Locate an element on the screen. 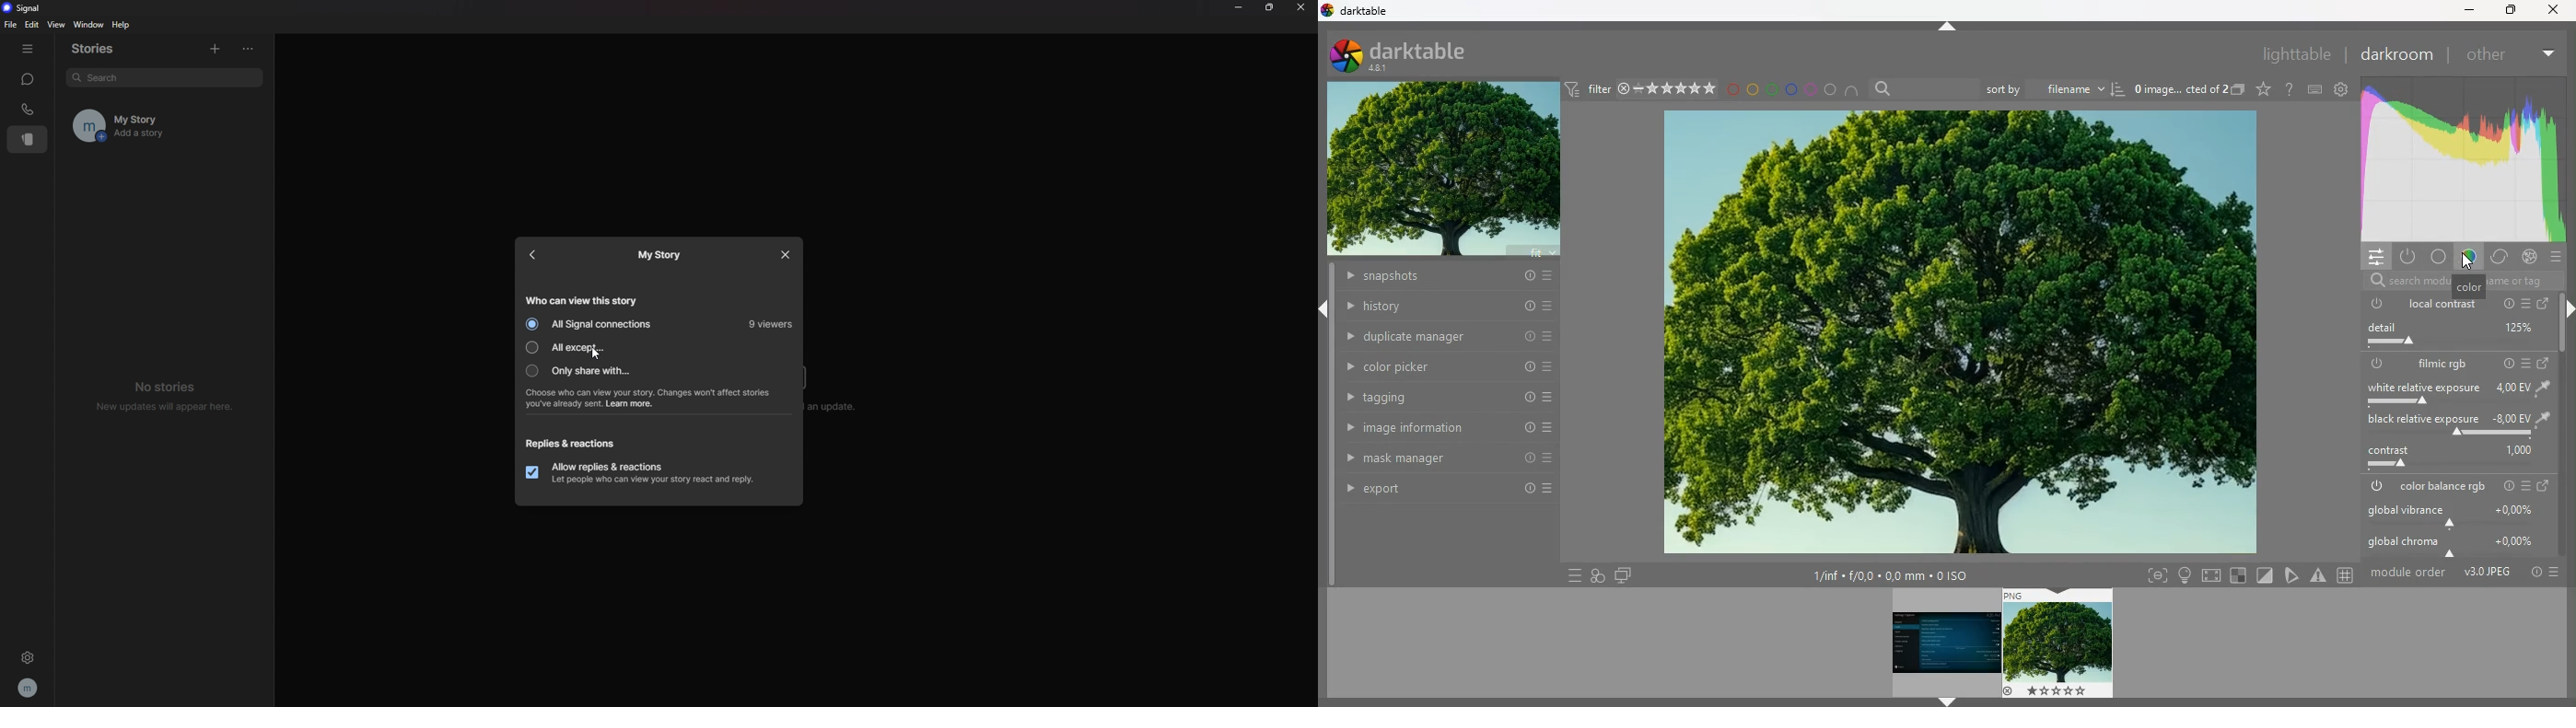 Image resolution: width=2576 pixels, height=728 pixels. snapshots is located at coordinates (1446, 278).